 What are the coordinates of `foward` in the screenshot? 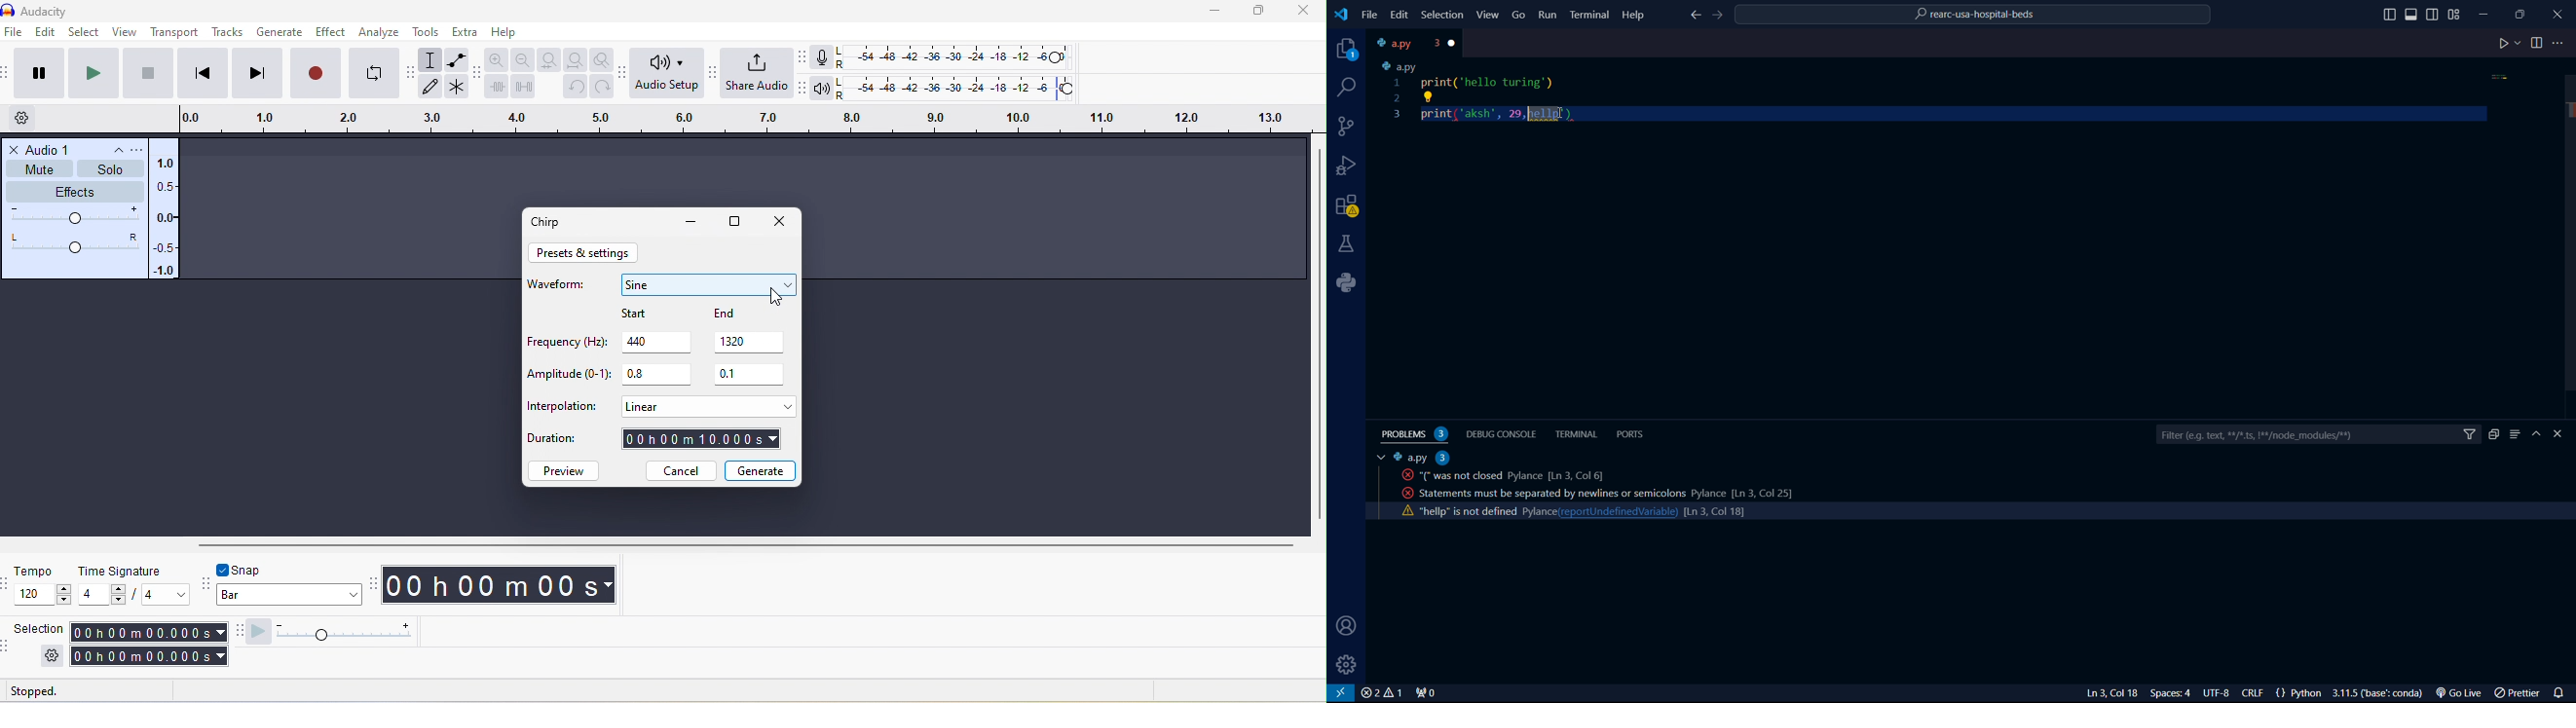 It's located at (1720, 16).